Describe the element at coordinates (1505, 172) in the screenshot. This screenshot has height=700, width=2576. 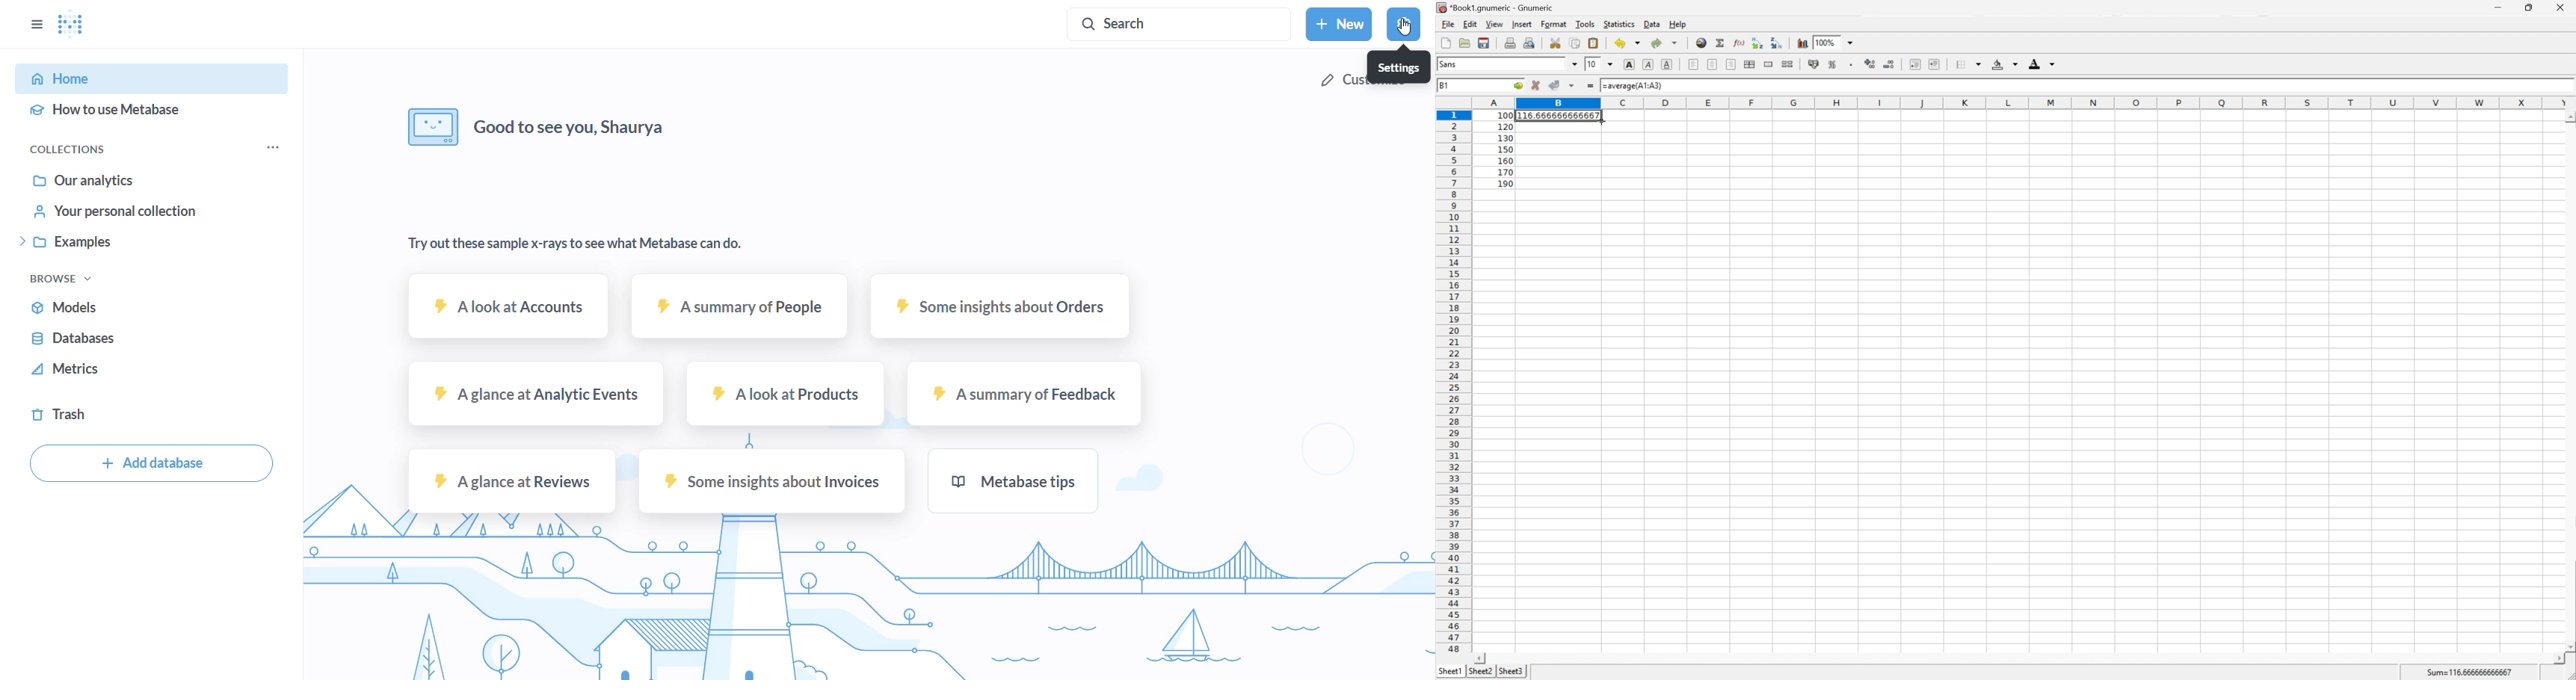
I see `170` at that location.